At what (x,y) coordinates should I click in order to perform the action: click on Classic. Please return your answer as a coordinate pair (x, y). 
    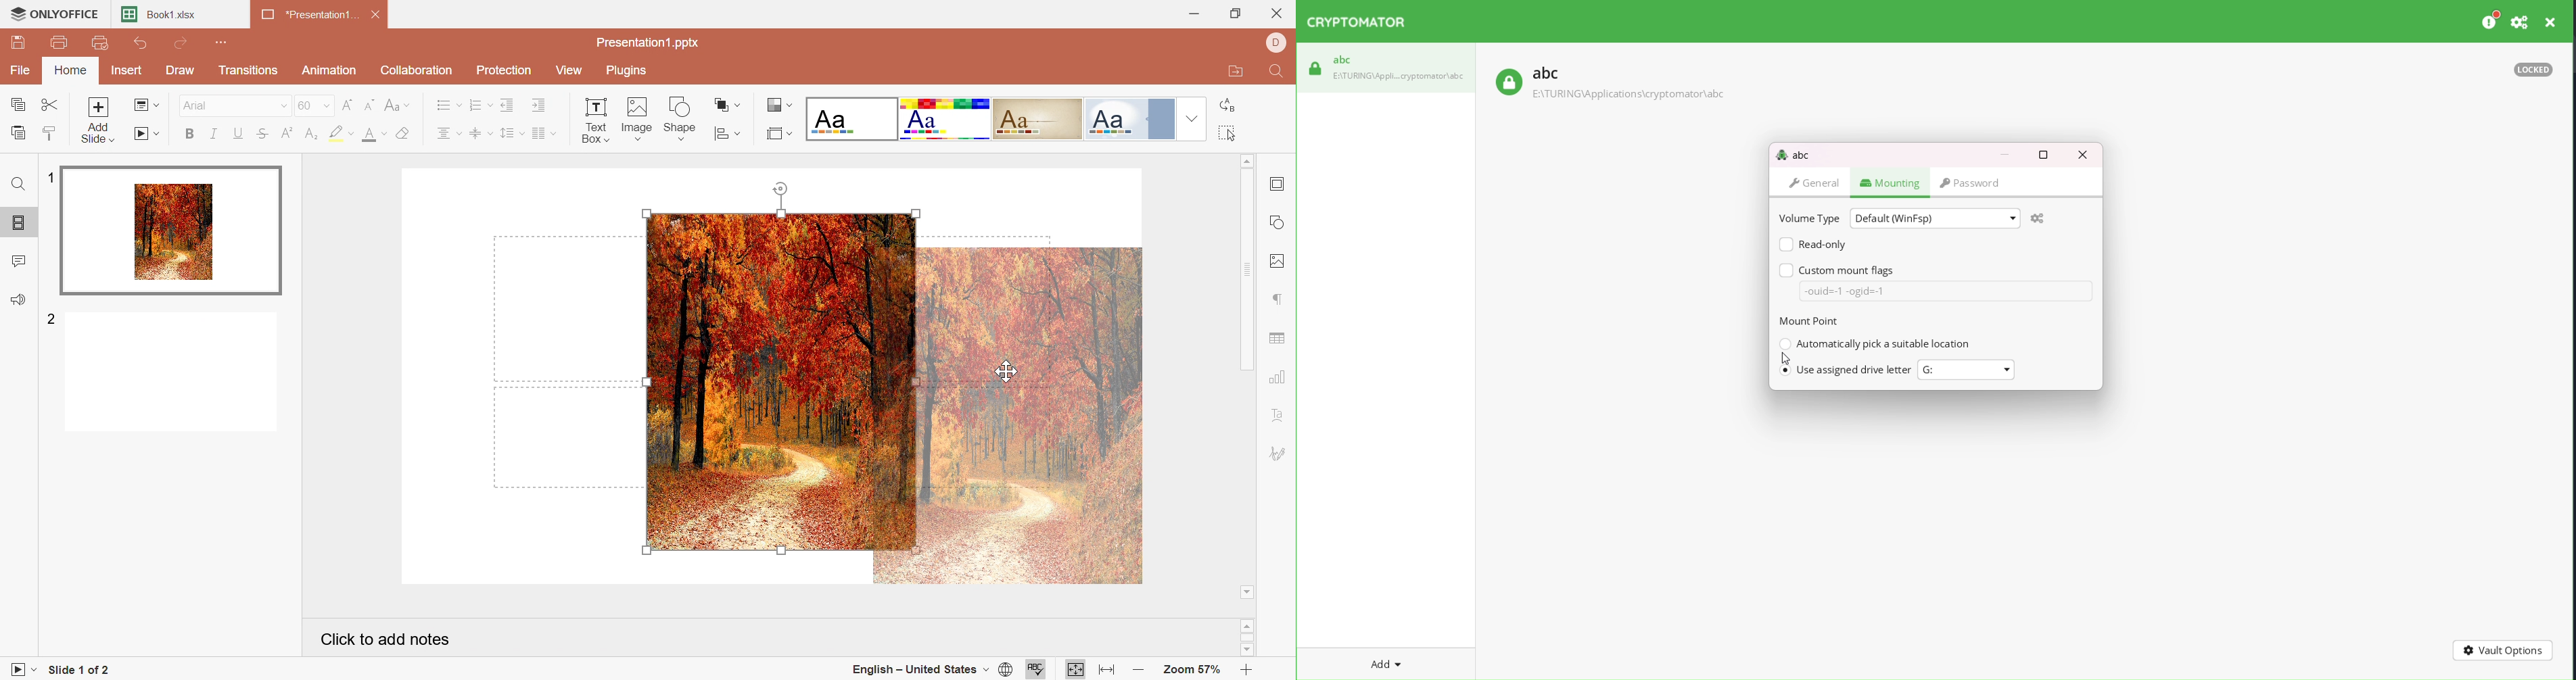
    Looking at the image, I should click on (1039, 118).